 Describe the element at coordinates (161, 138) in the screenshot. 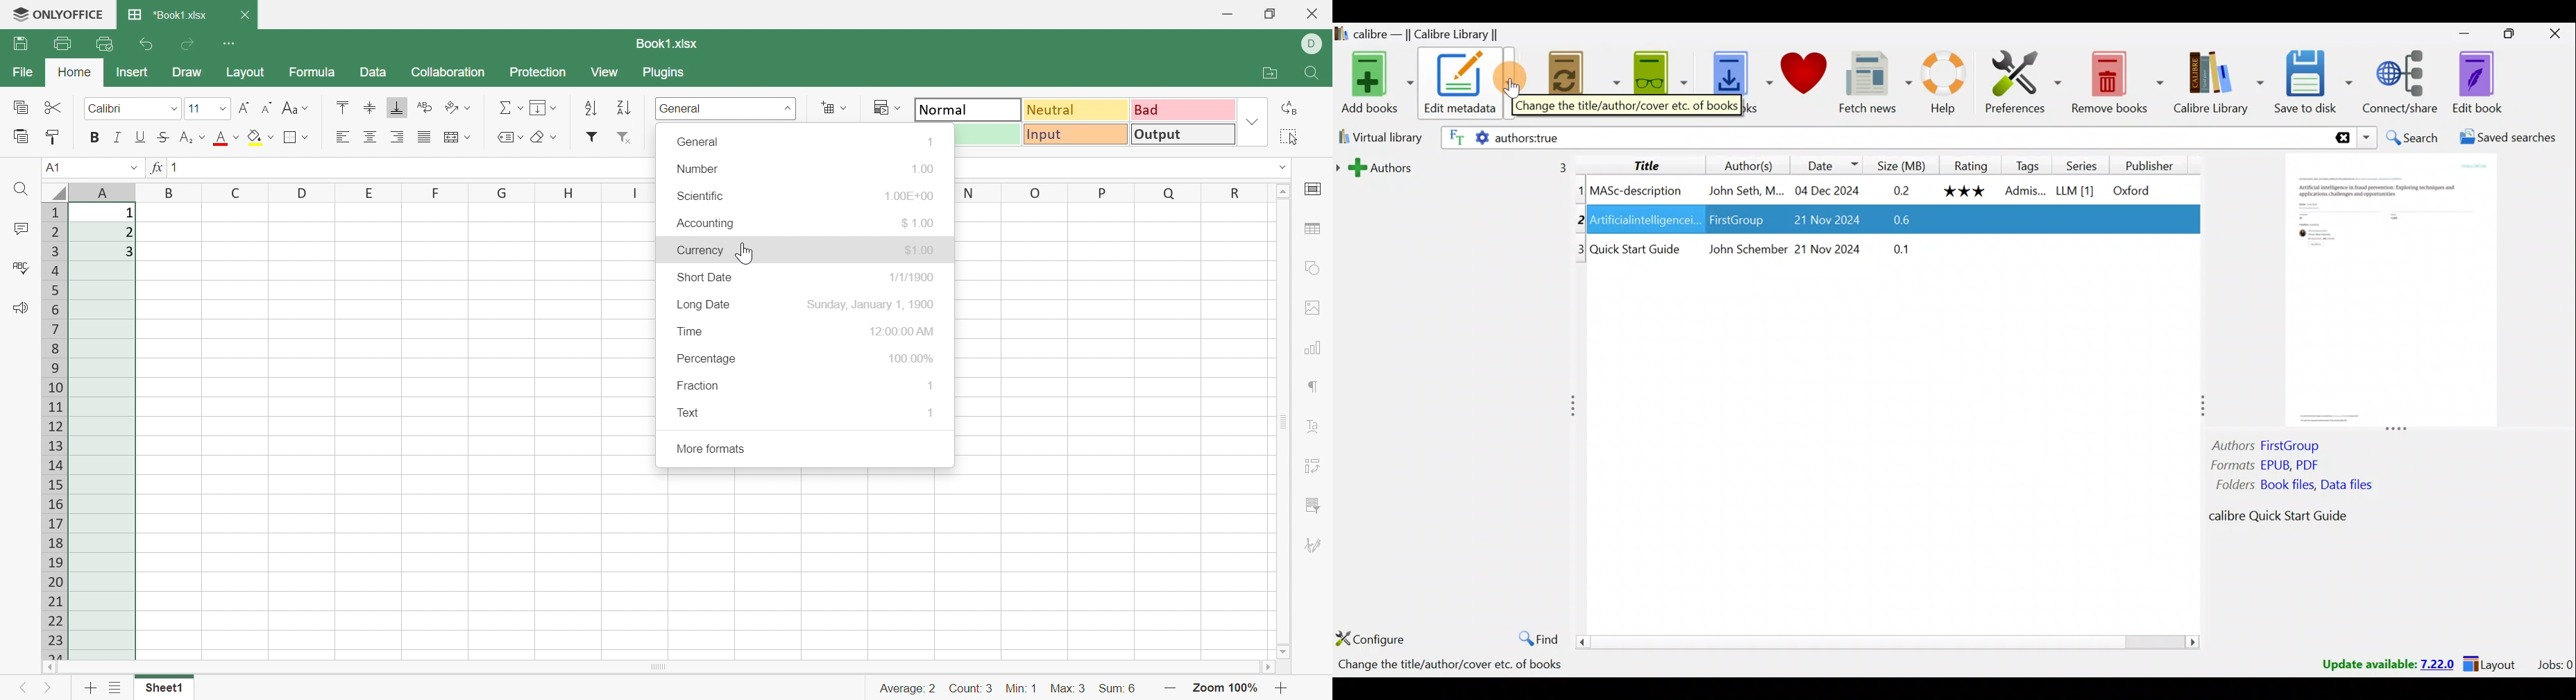

I see `Strikethrough` at that location.